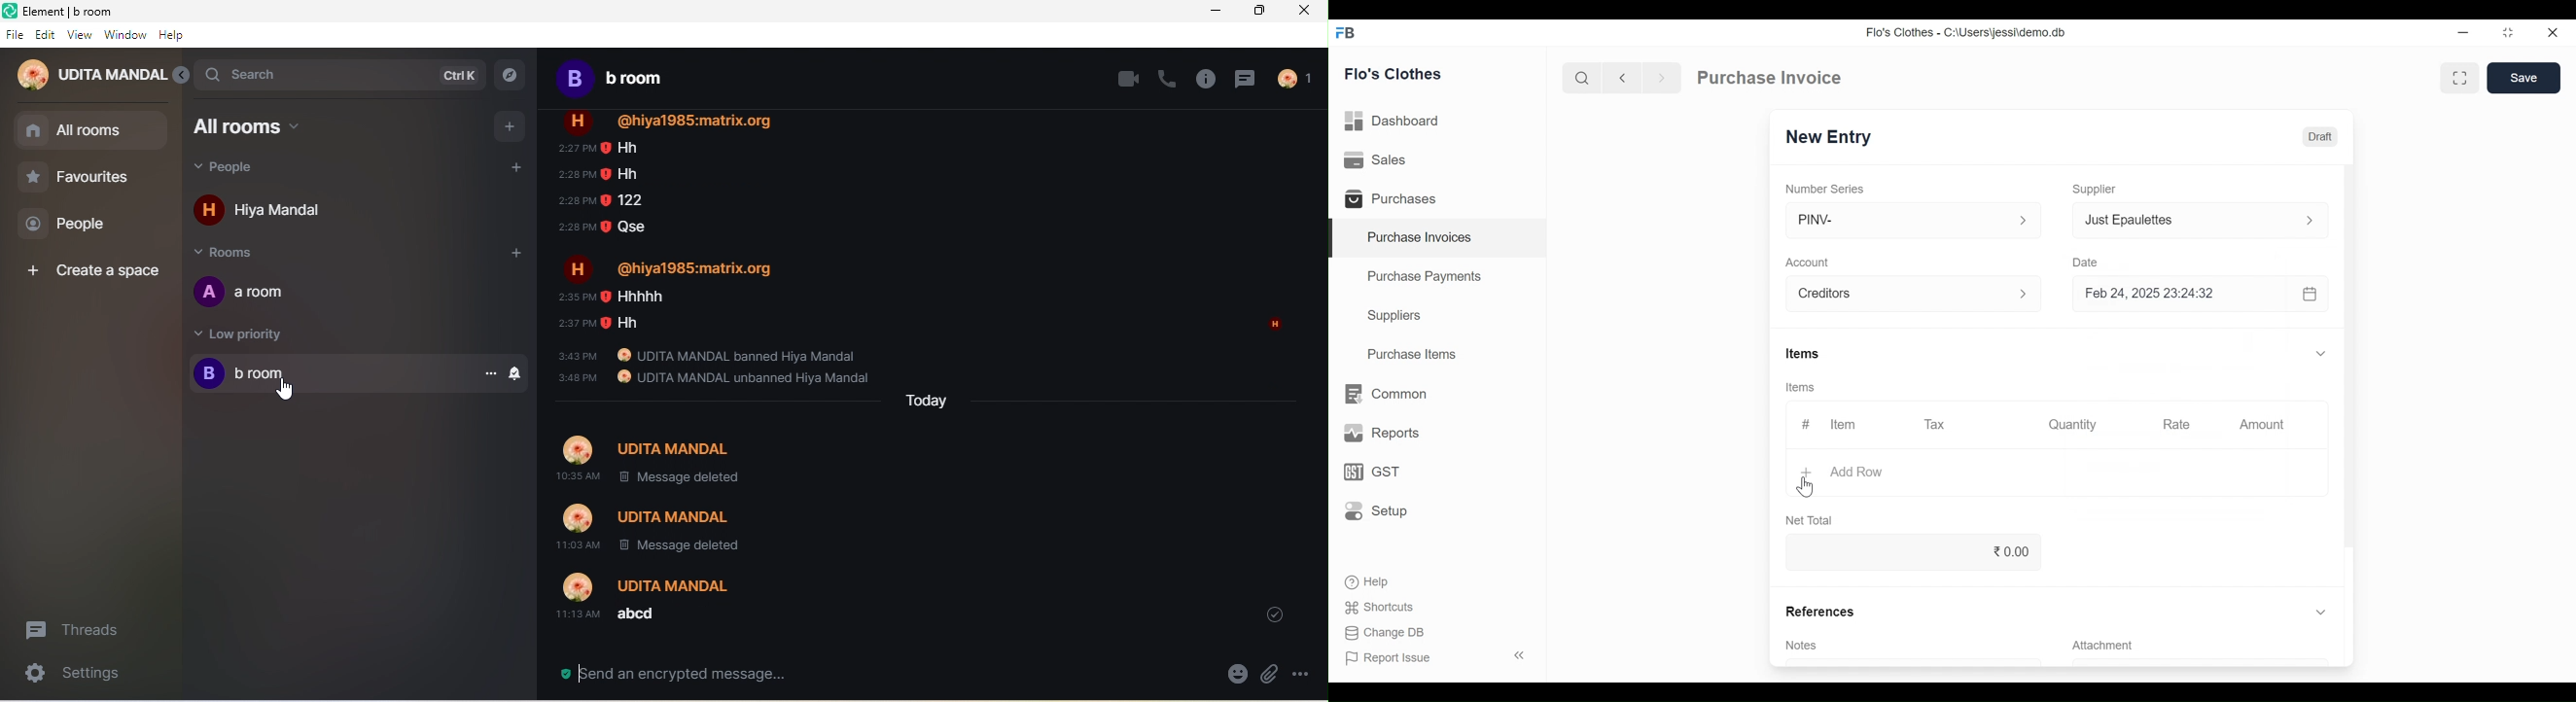  What do you see at coordinates (2105, 645) in the screenshot?
I see `Attachment` at bounding box center [2105, 645].